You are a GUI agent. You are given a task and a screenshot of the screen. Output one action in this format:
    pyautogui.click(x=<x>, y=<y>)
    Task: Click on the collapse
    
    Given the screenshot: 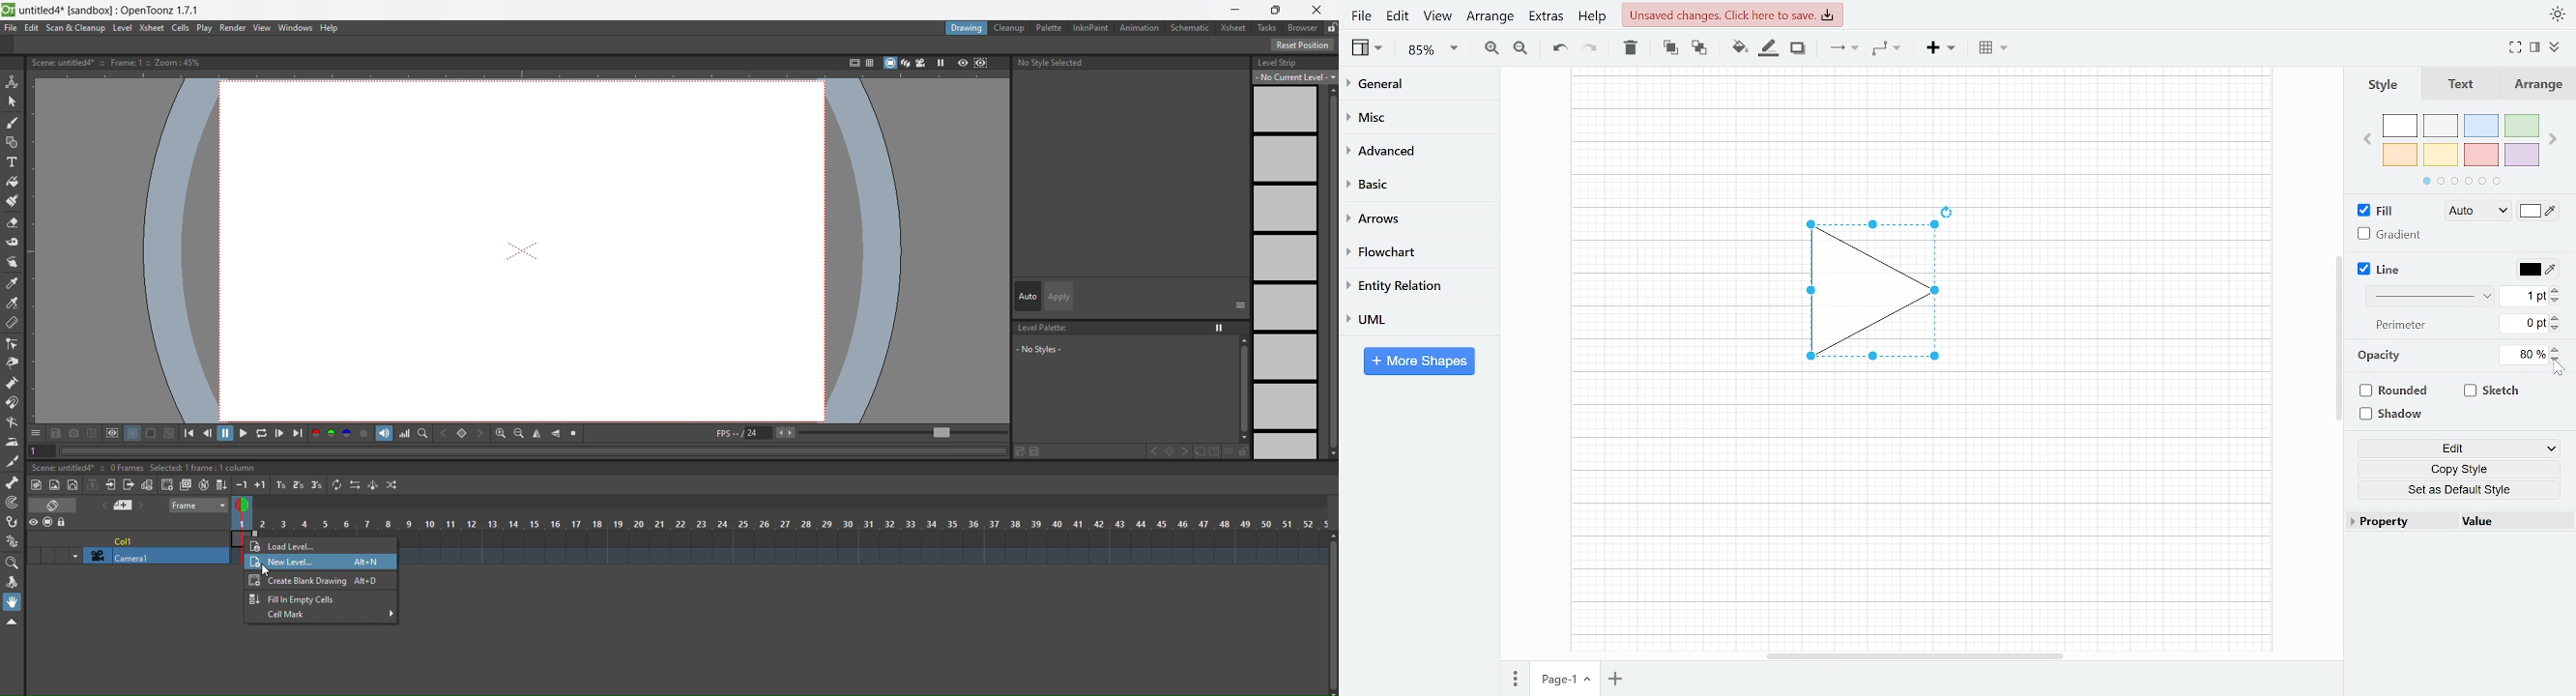 What is the action you would take?
    pyautogui.click(x=93, y=484)
    